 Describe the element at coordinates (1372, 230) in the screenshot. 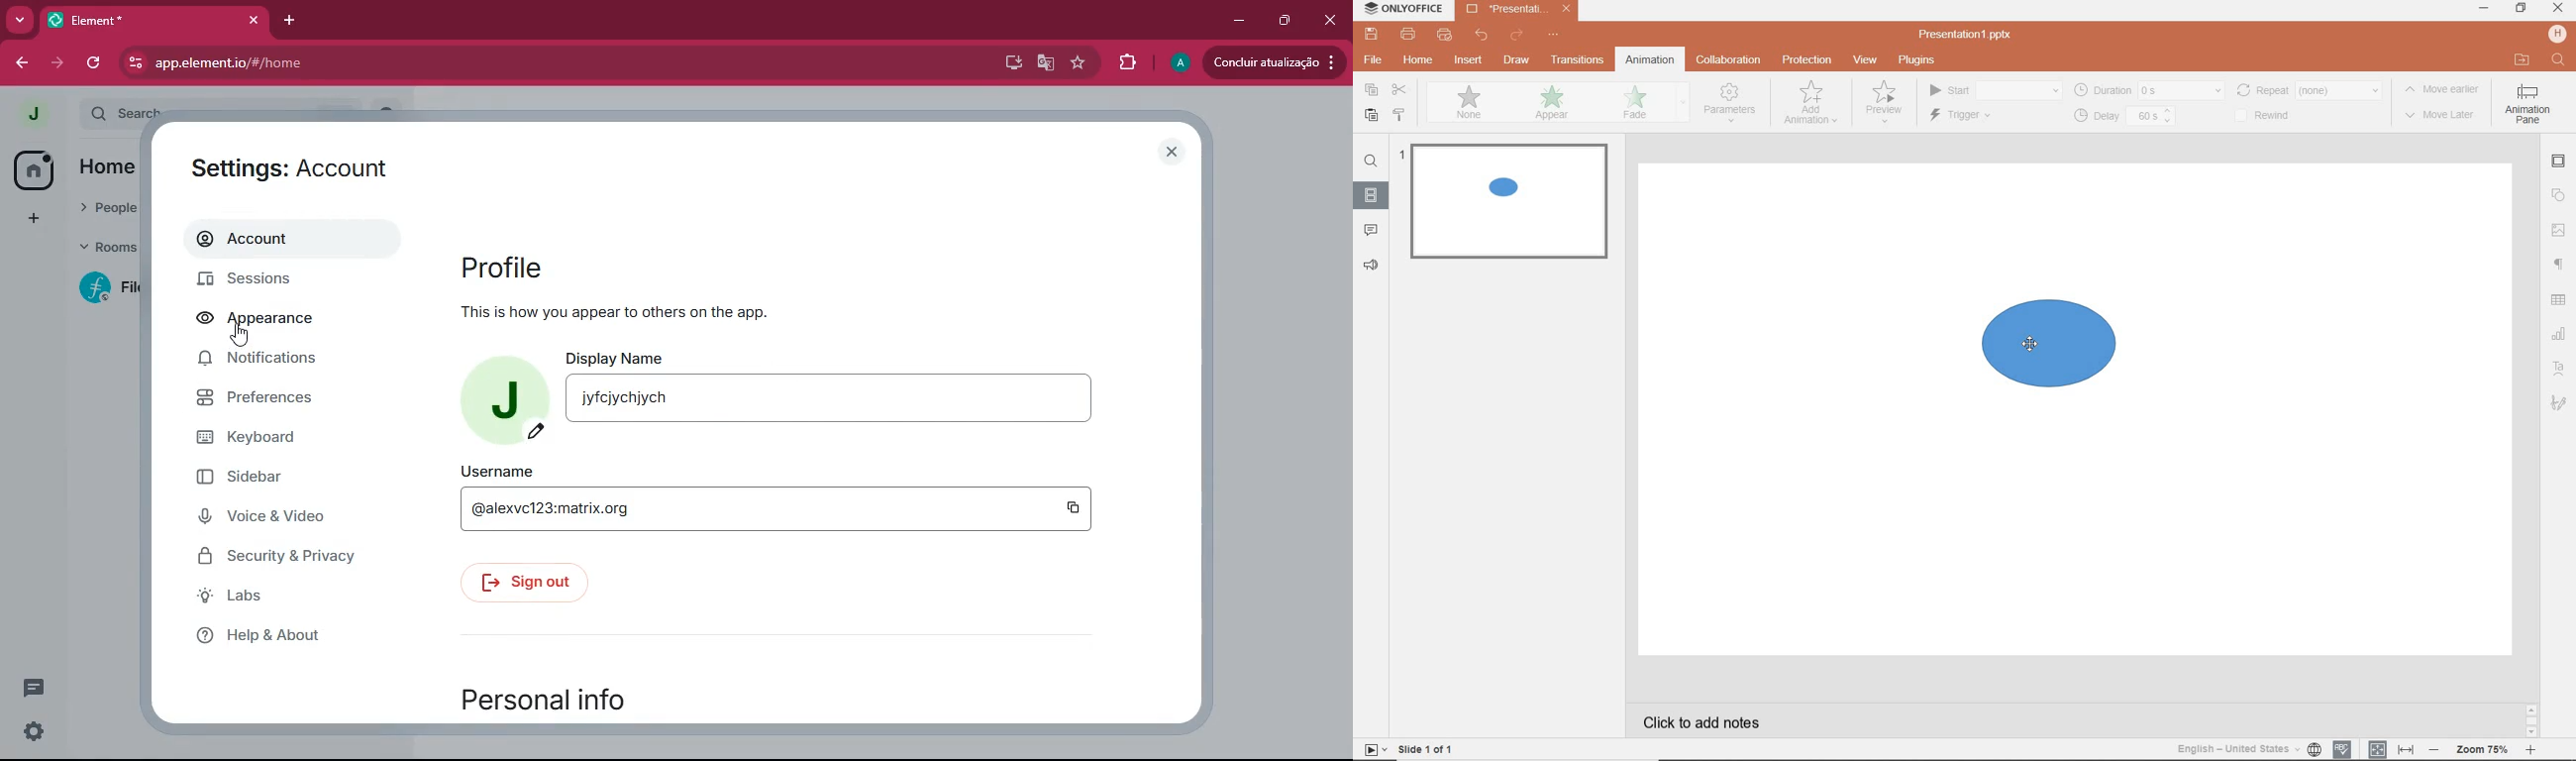

I see `comments` at that location.